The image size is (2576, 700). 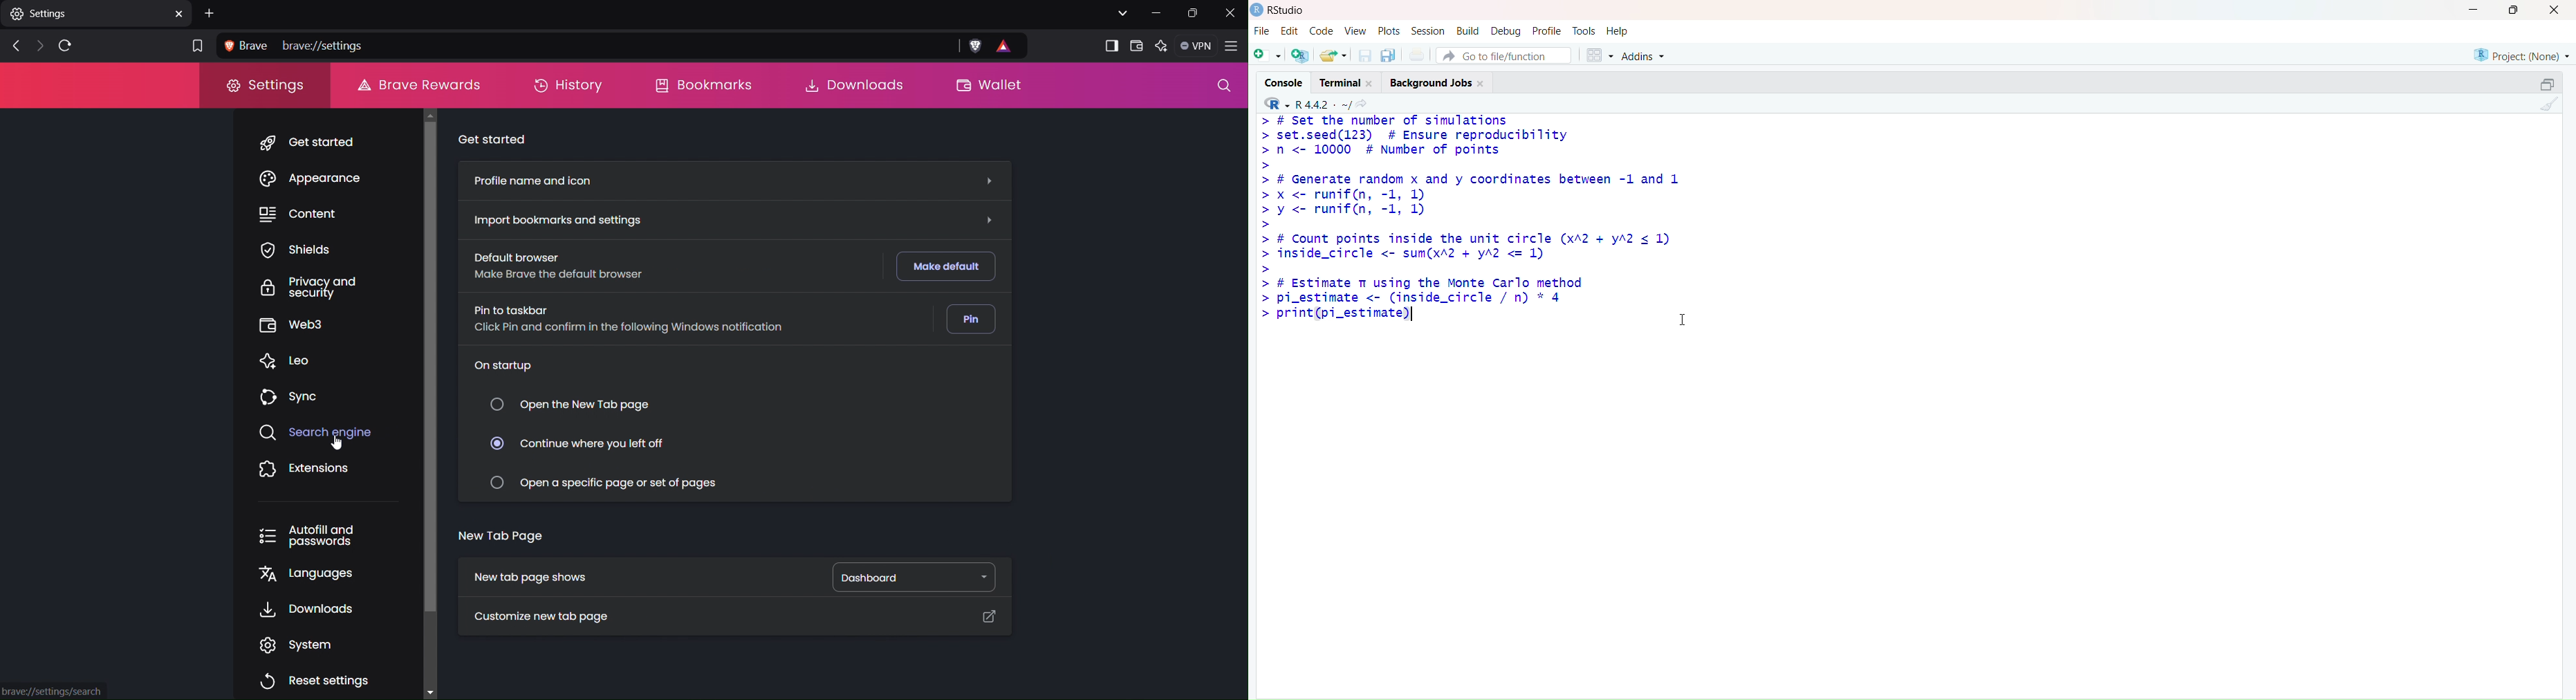 What do you see at coordinates (1264, 30) in the screenshot?
I see `File` at bounding box center [1264, 30].